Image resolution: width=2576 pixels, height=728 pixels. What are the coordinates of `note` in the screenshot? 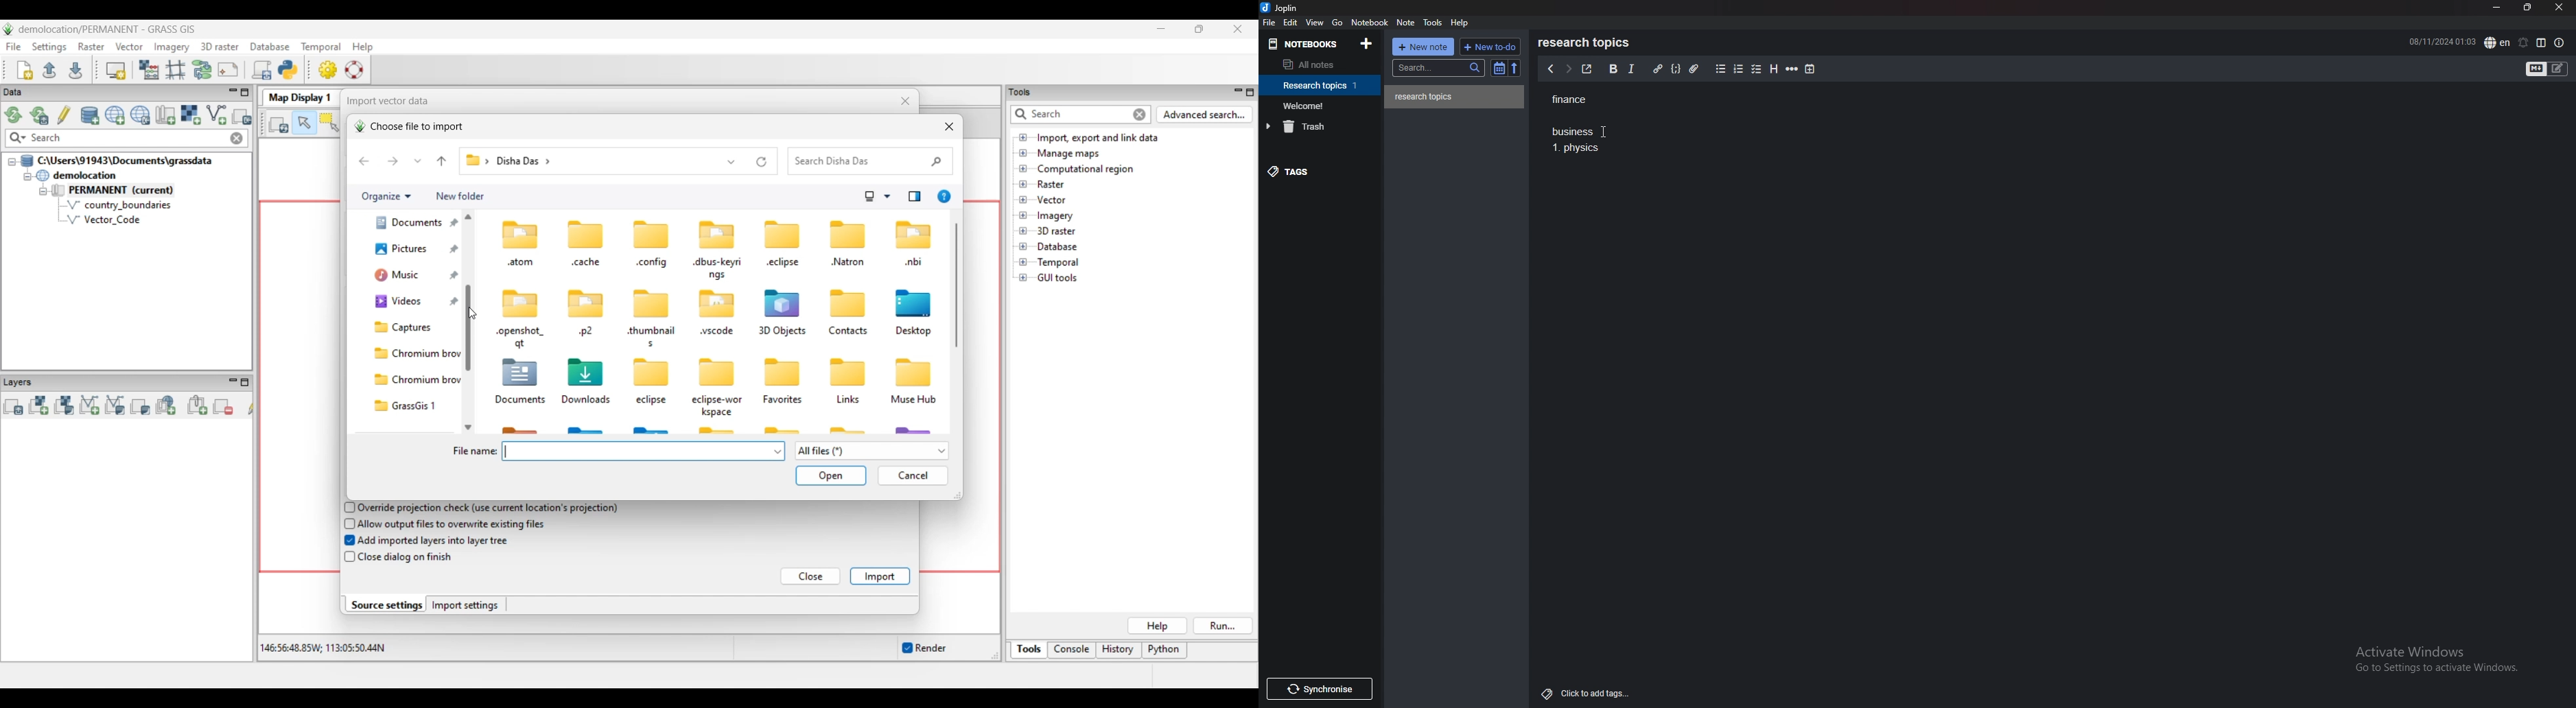 It's located at (1455, 97).